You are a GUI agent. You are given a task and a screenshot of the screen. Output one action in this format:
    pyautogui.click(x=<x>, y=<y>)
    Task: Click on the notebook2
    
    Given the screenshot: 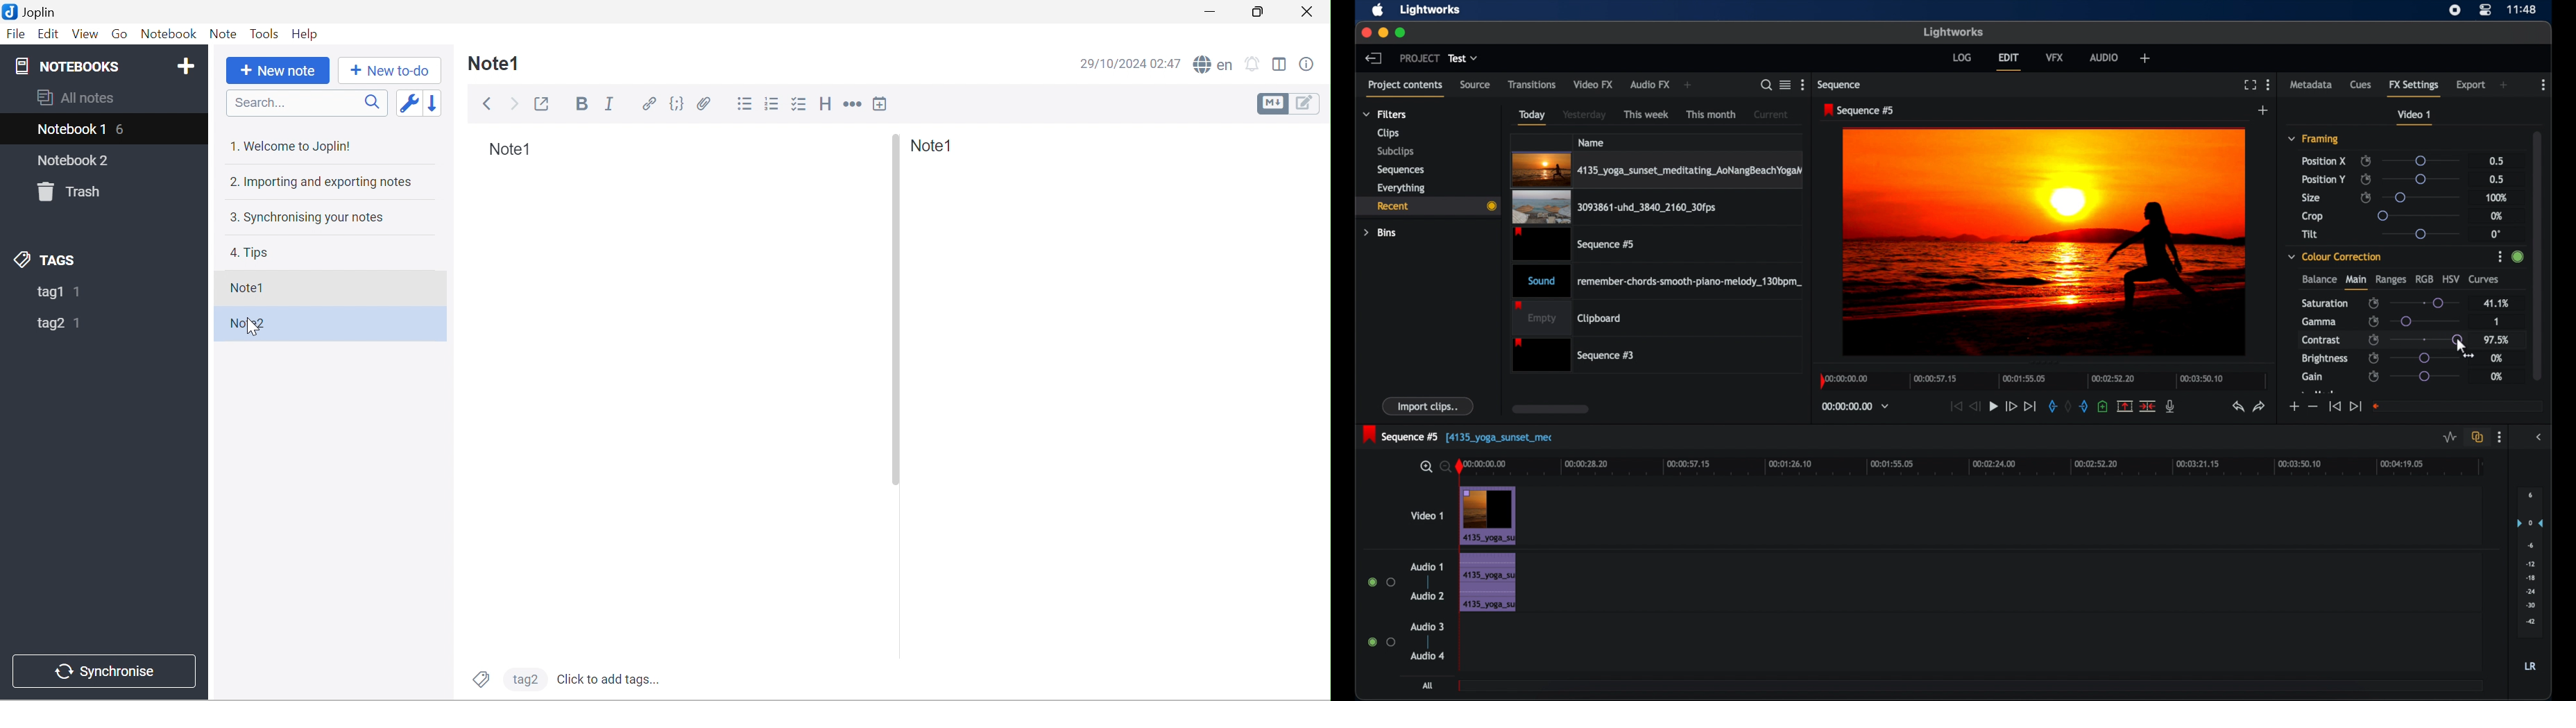 What is the action you would take?
    pyautogui.click(x=68, y=160)
    